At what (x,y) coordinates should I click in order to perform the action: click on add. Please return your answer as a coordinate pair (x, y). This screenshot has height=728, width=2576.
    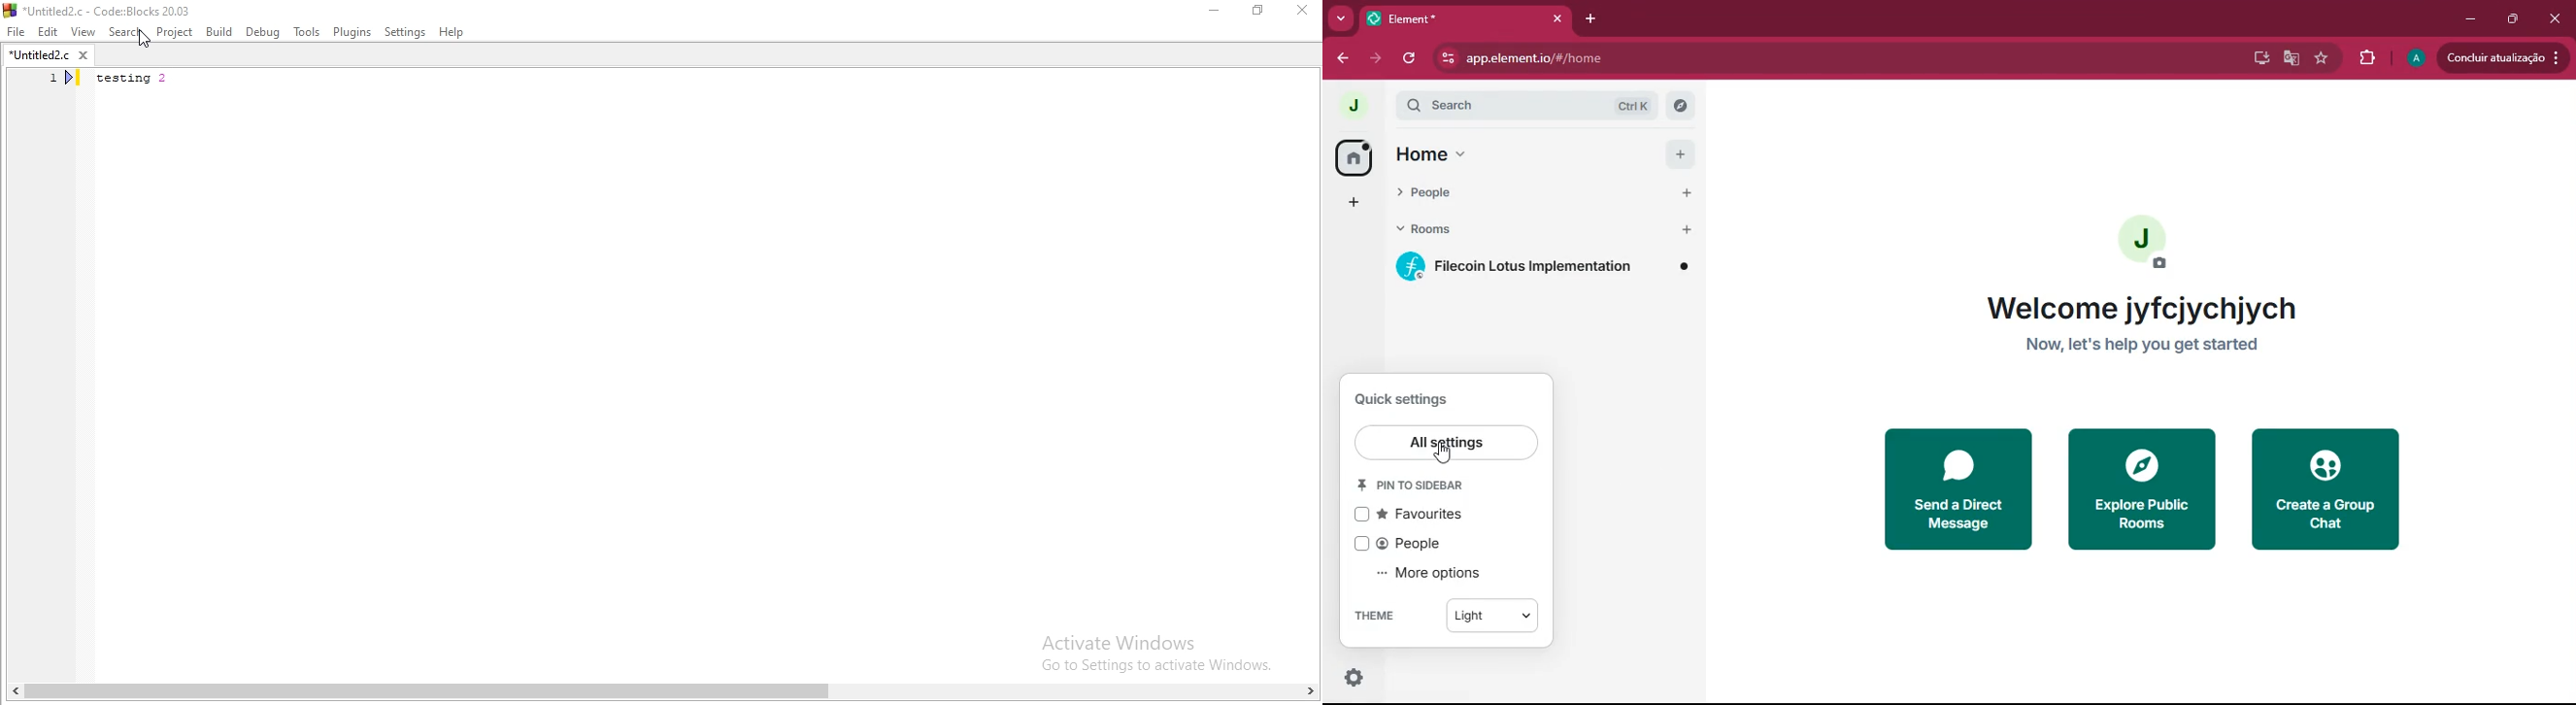
    Looking at the image, I should click on (1352, 202).